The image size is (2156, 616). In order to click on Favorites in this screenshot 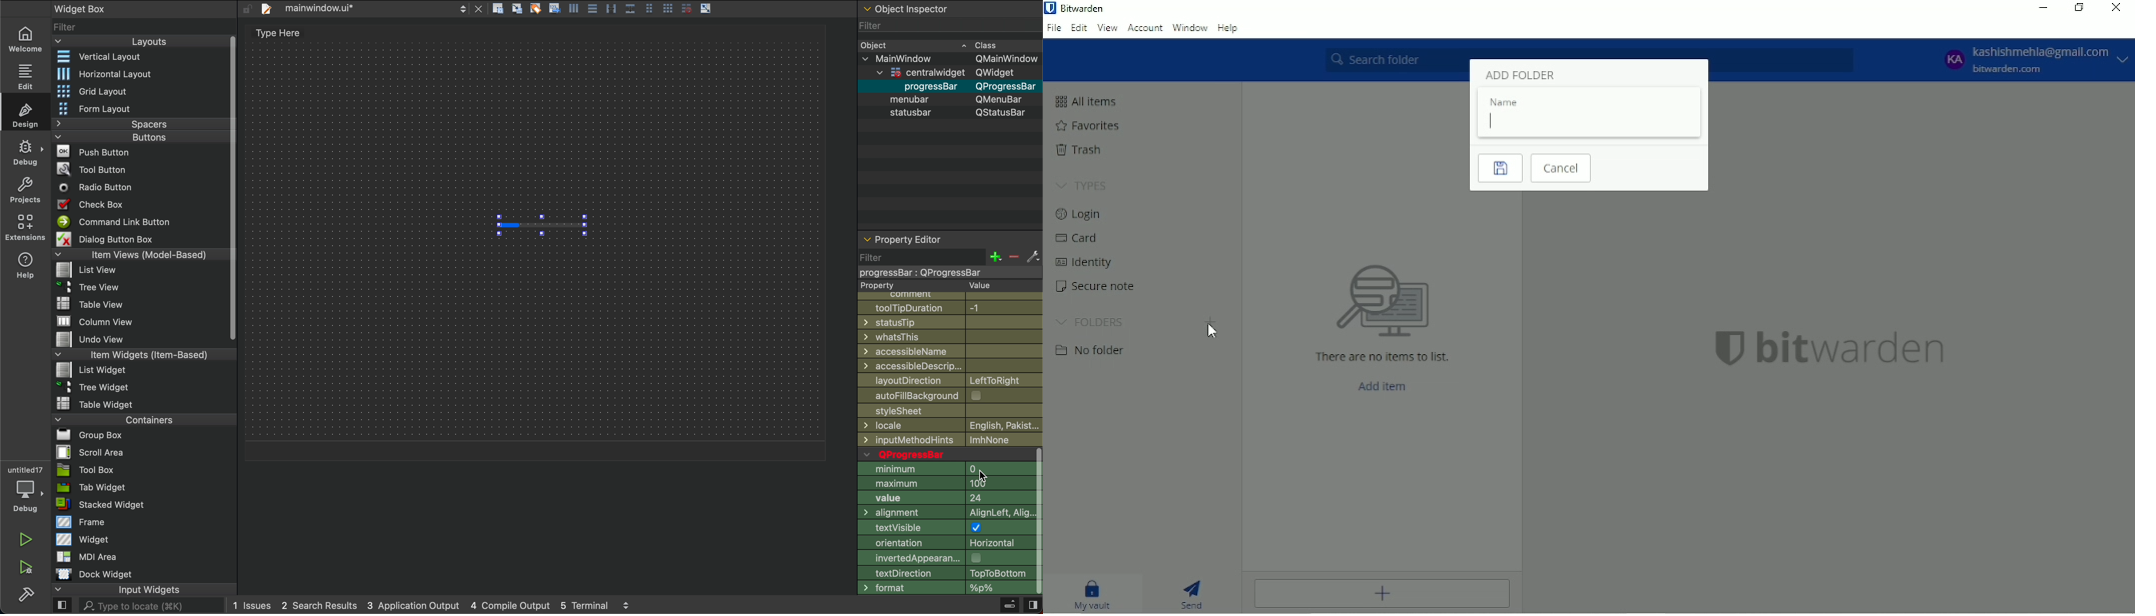, I will do `click(1090, 126)`.